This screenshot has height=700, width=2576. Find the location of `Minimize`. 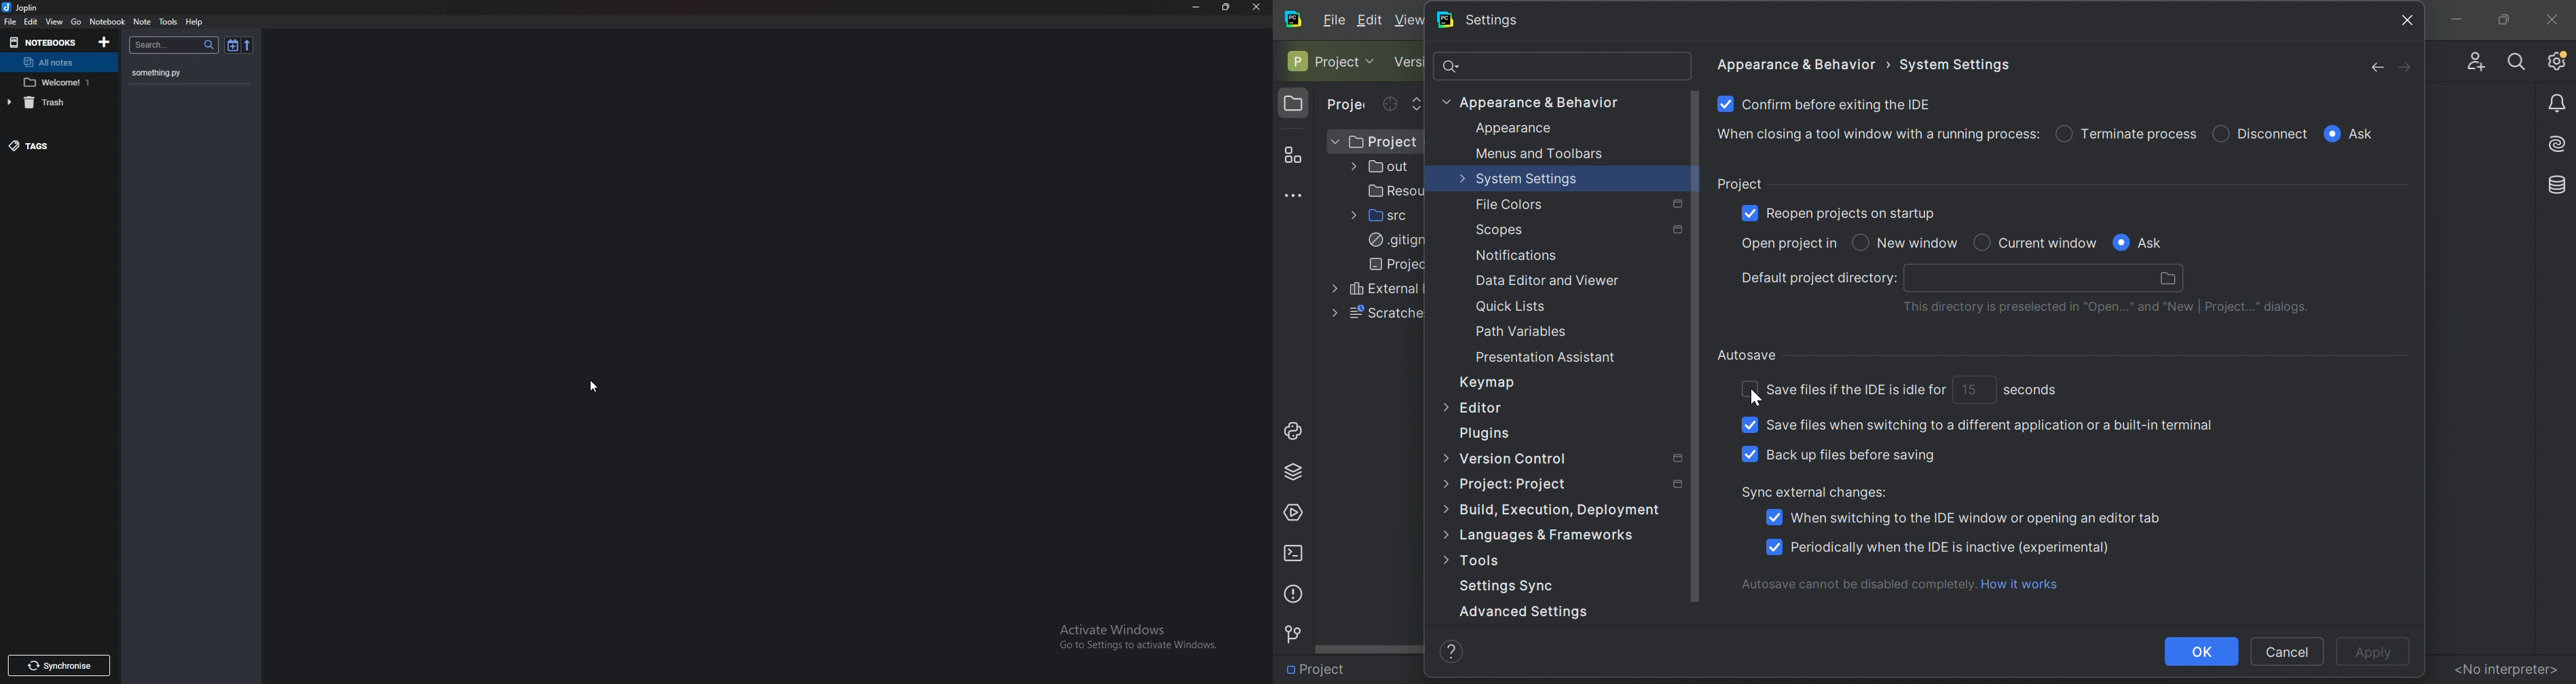

Minimize is located at coordinates (1197, 7).